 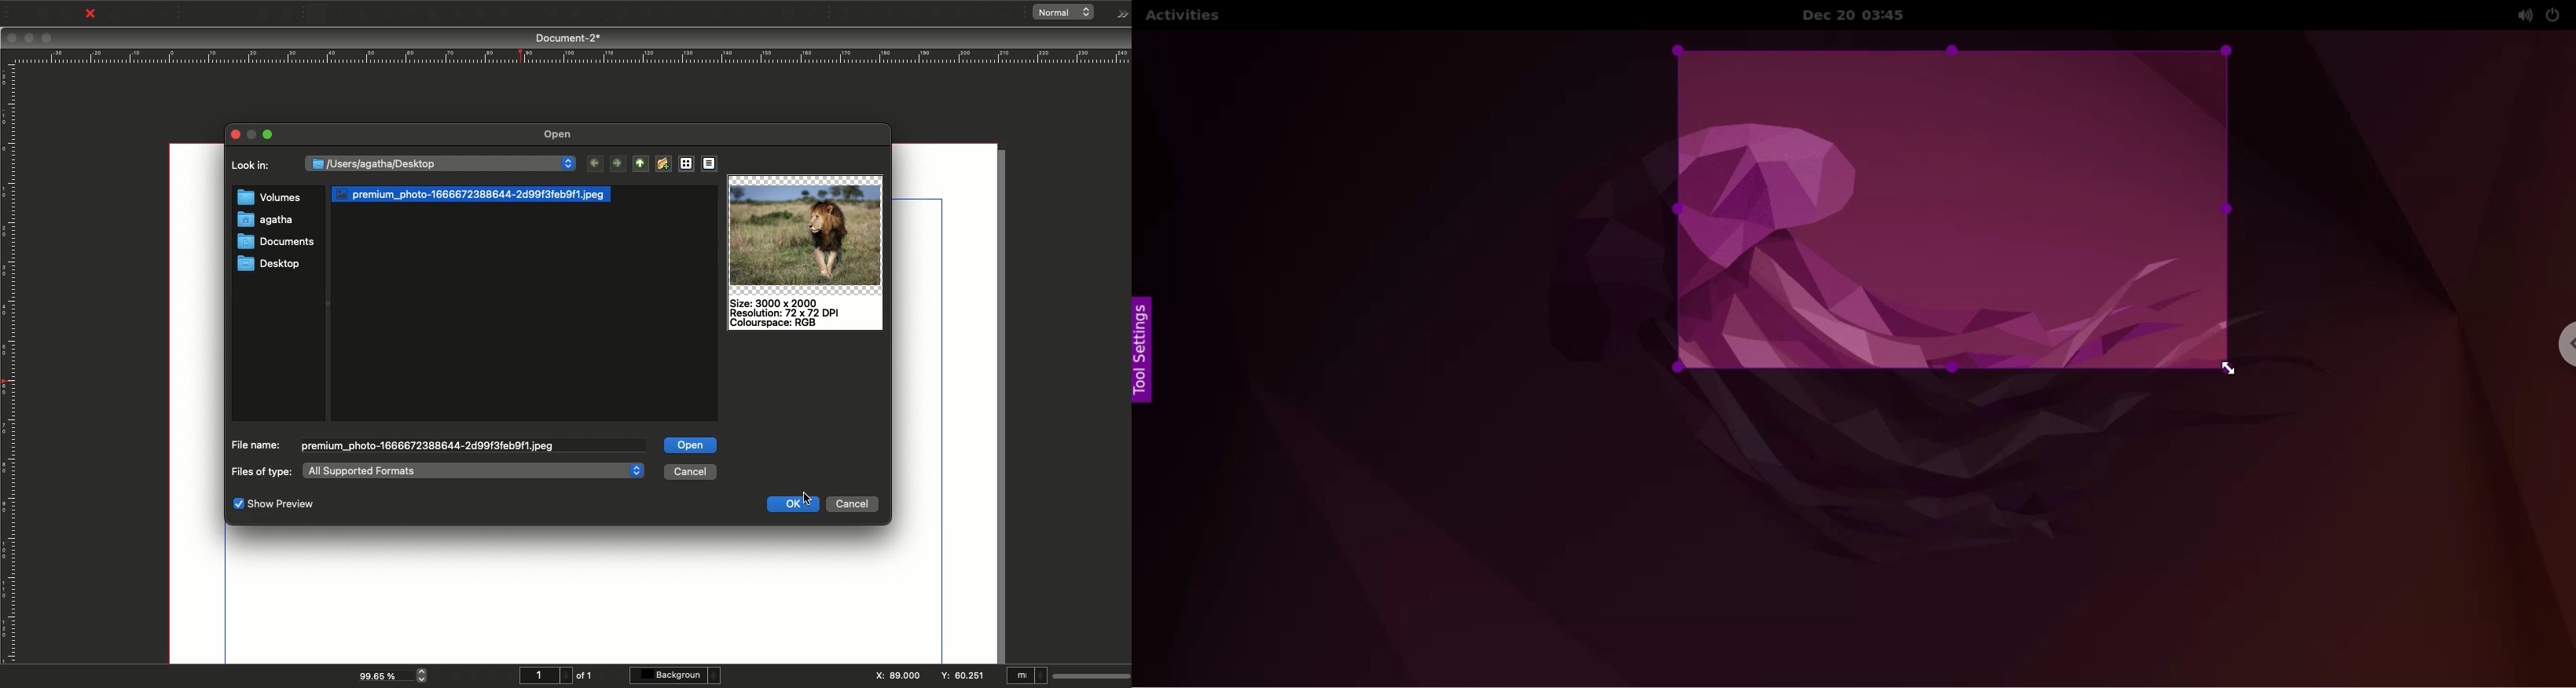 I want to click on Size: 3000 x 2000Resolution: 72 x 72 DPI Colourspace: RGB, so click(x=791, y=313).